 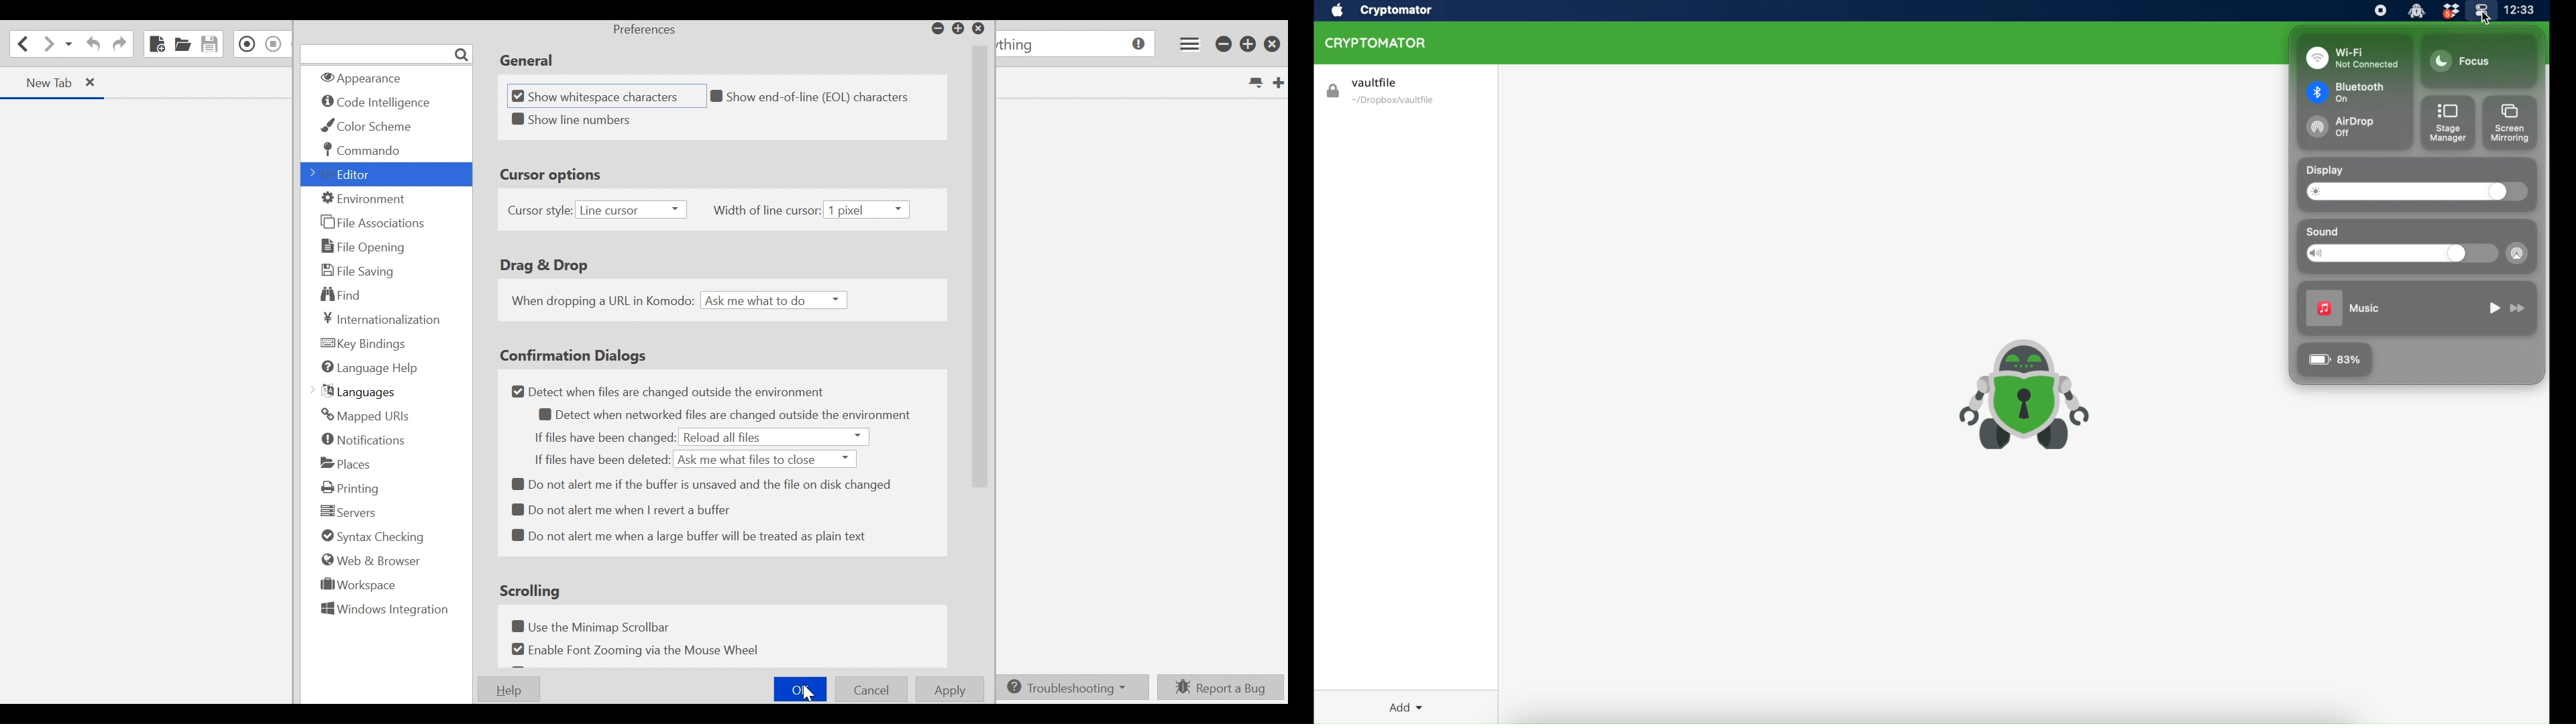 I want to click on Ask me what to do i, so click(x=773, y=300).